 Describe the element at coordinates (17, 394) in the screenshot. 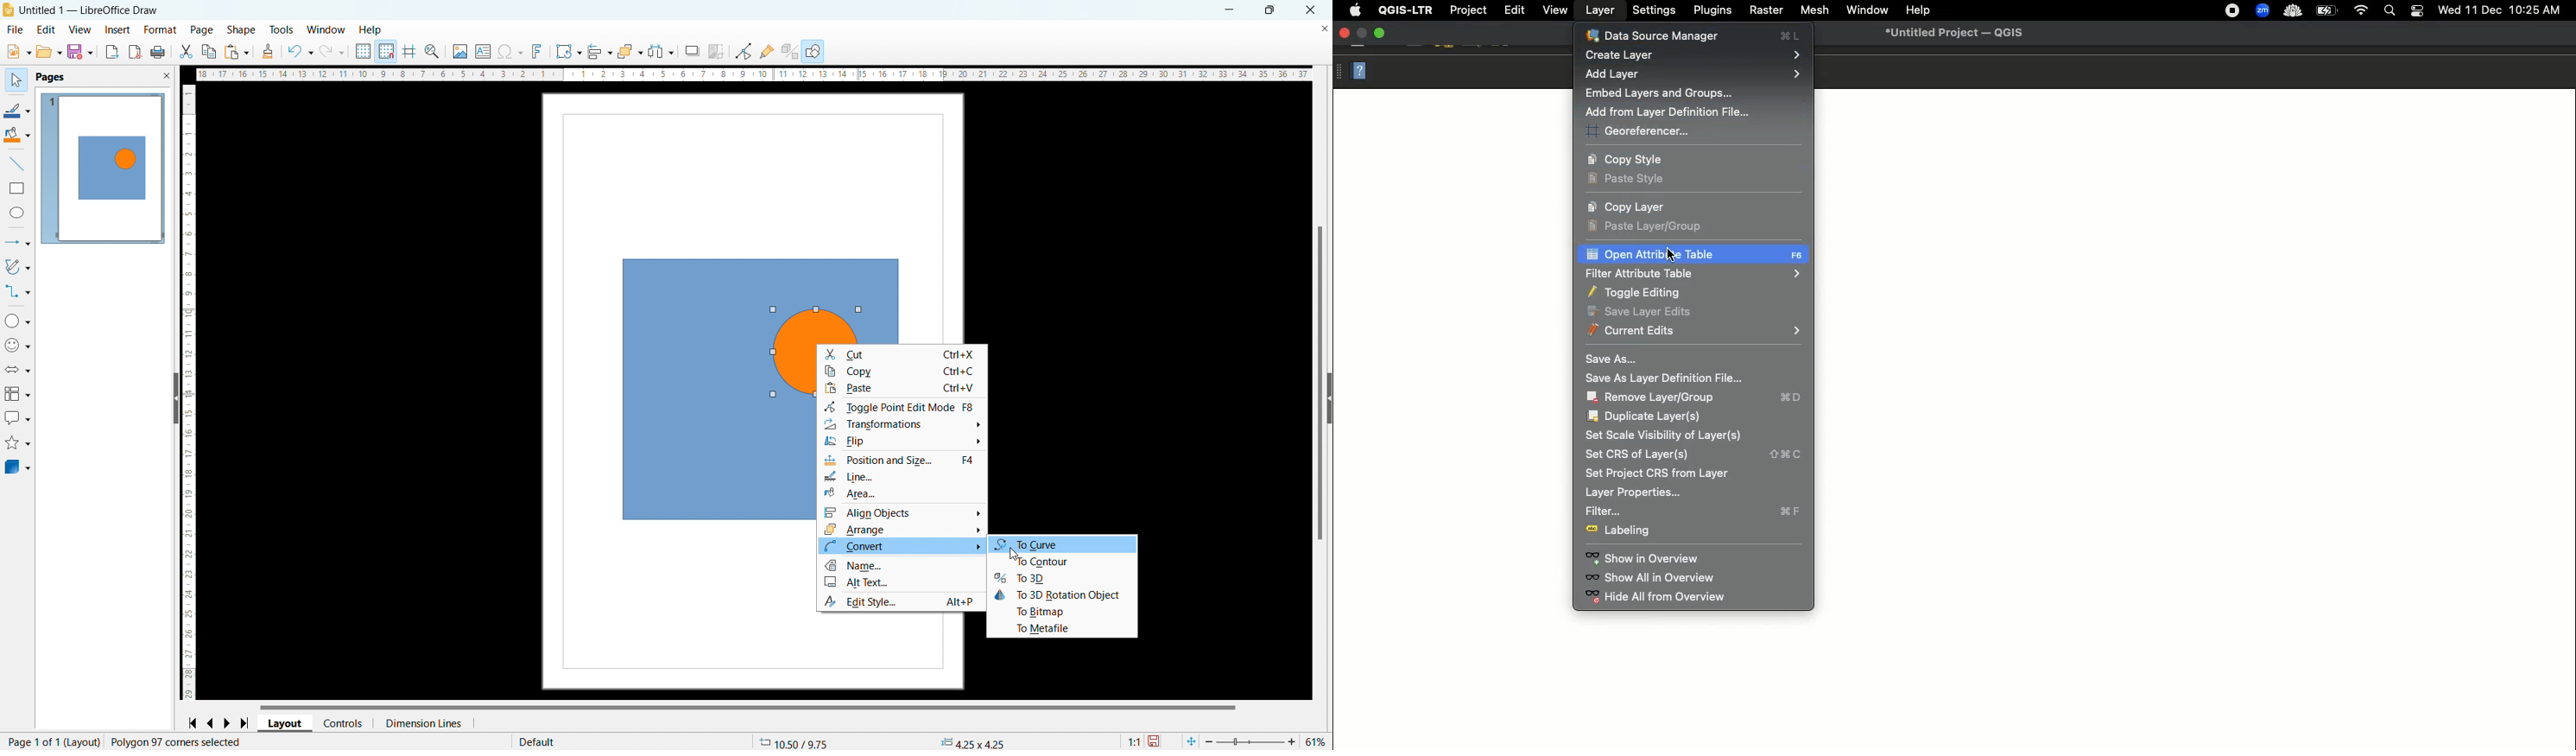

I see `flowchart` at that location.